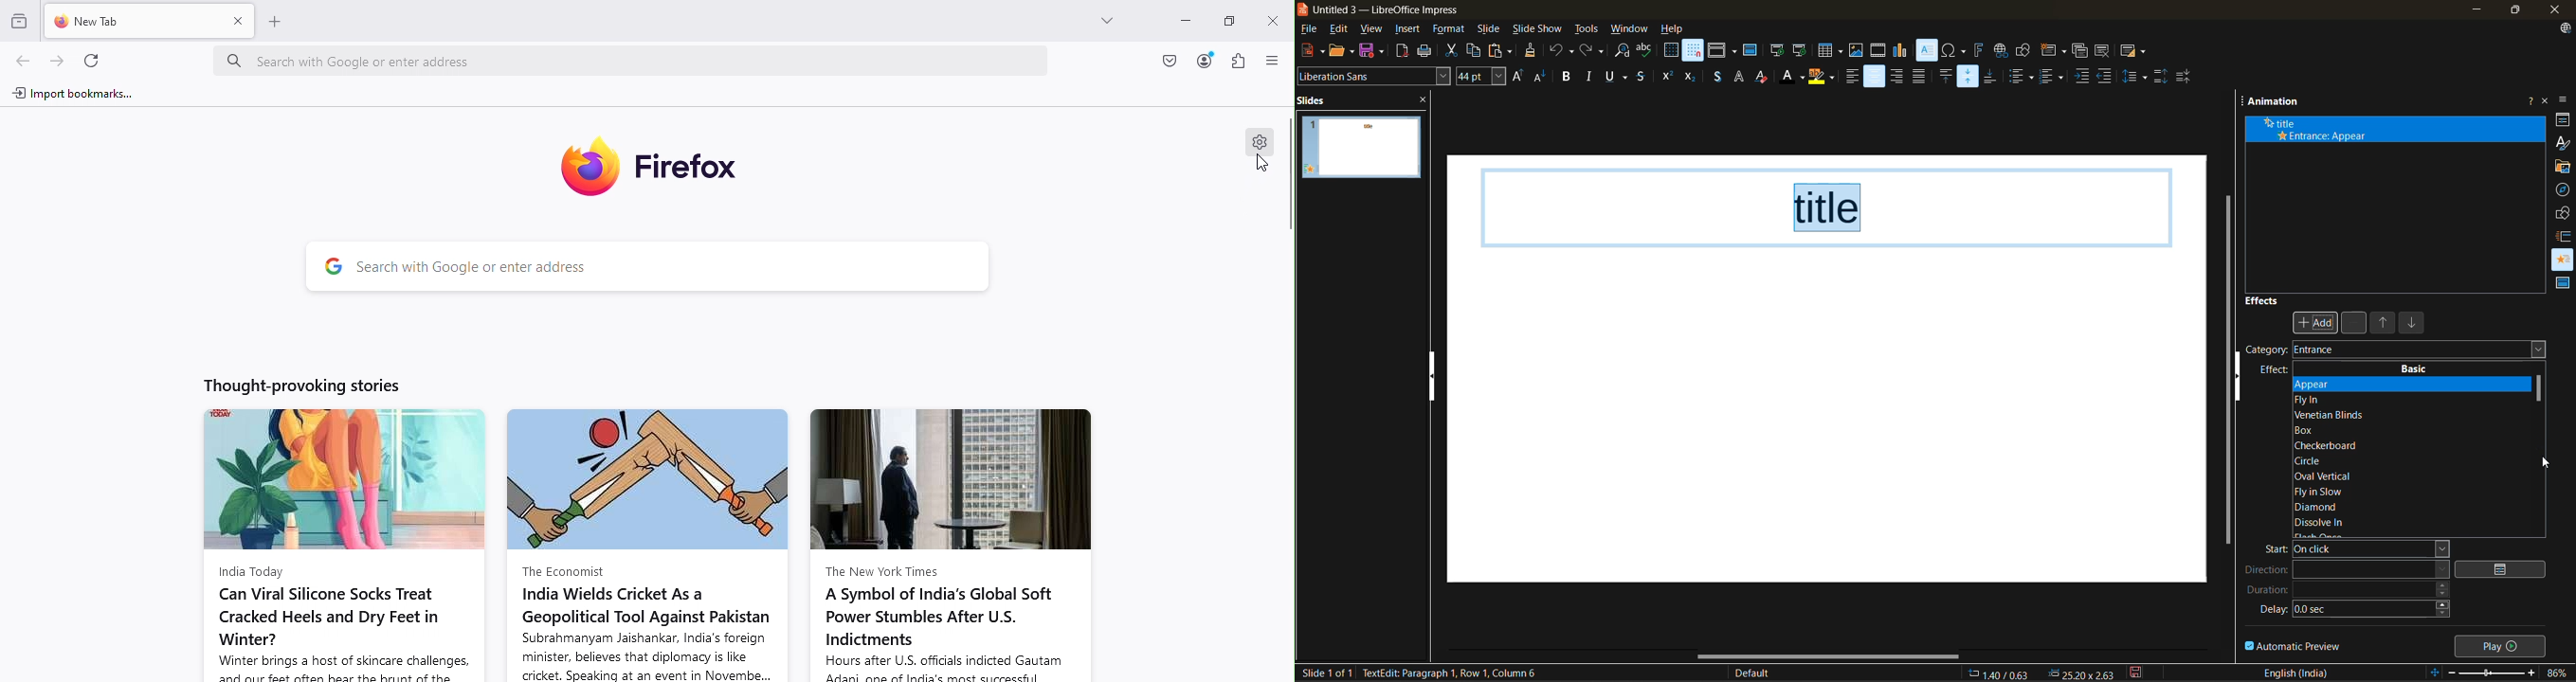  I want to click on display grid, so click(1671, 50).